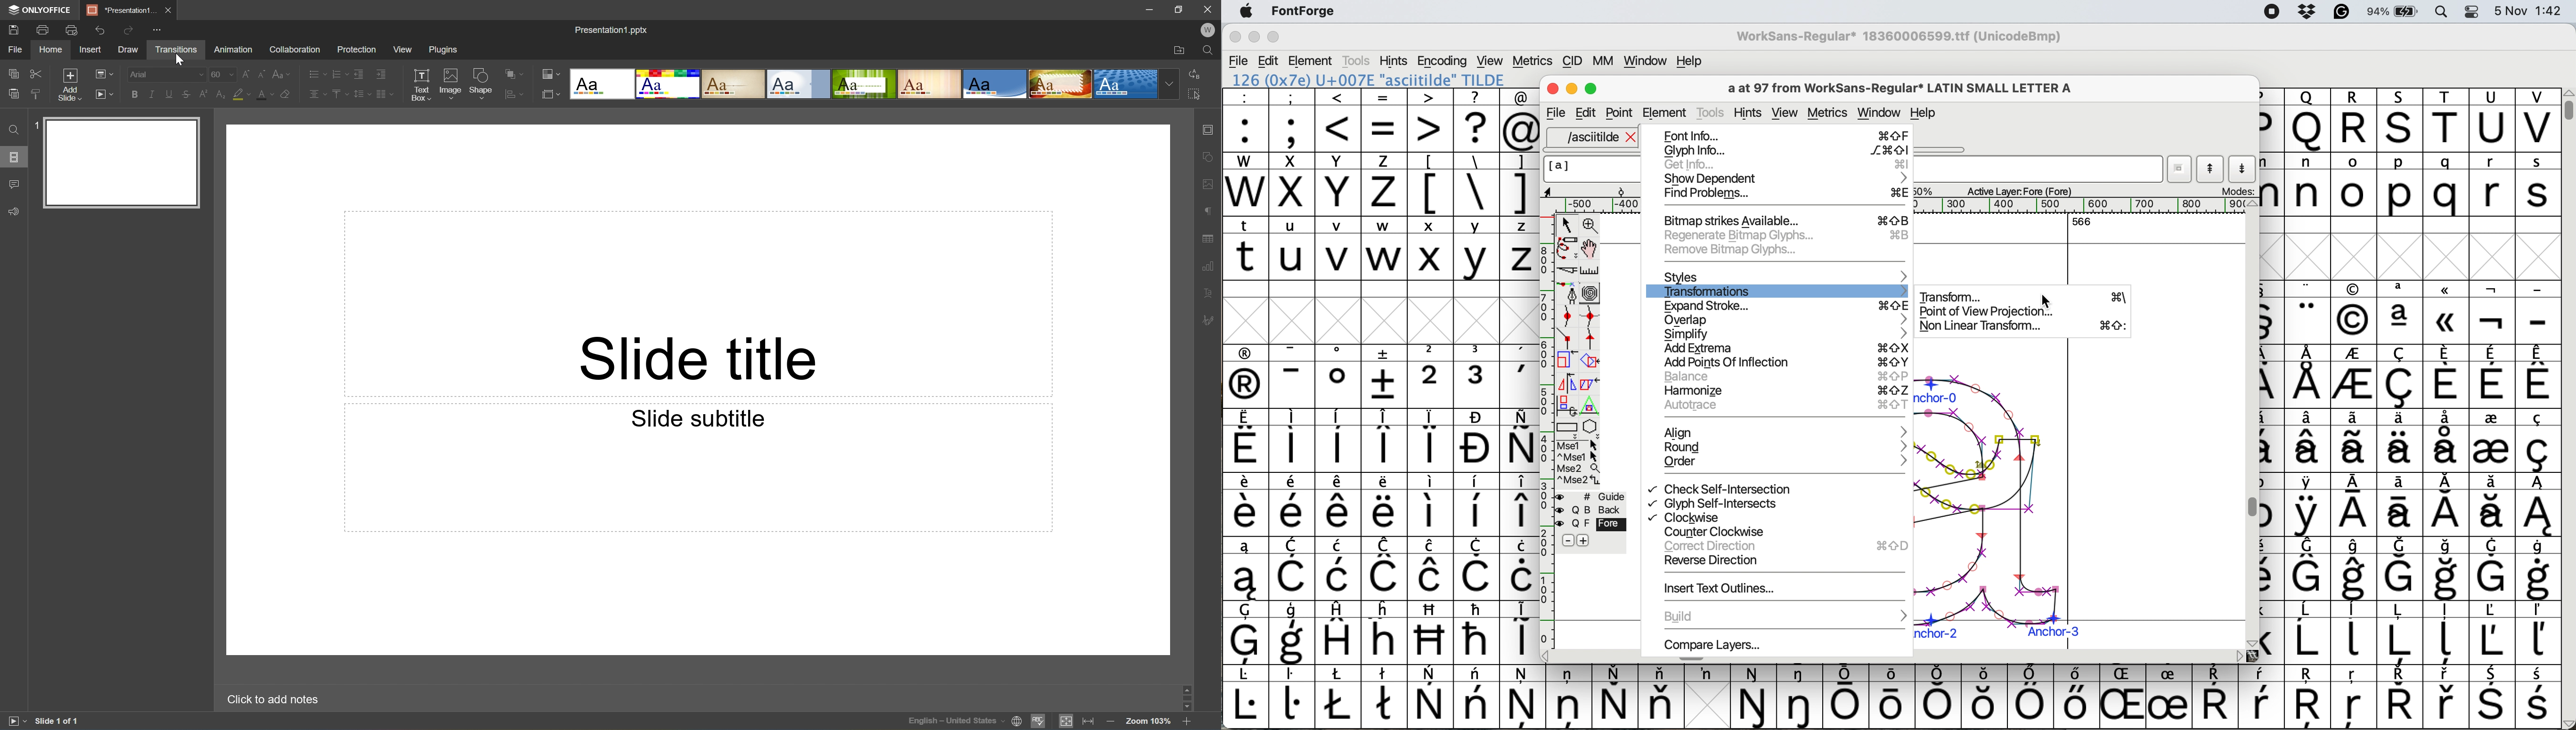  Describe the element at coordinates (14, 130) in the screenshot. I see `Find` at that location.